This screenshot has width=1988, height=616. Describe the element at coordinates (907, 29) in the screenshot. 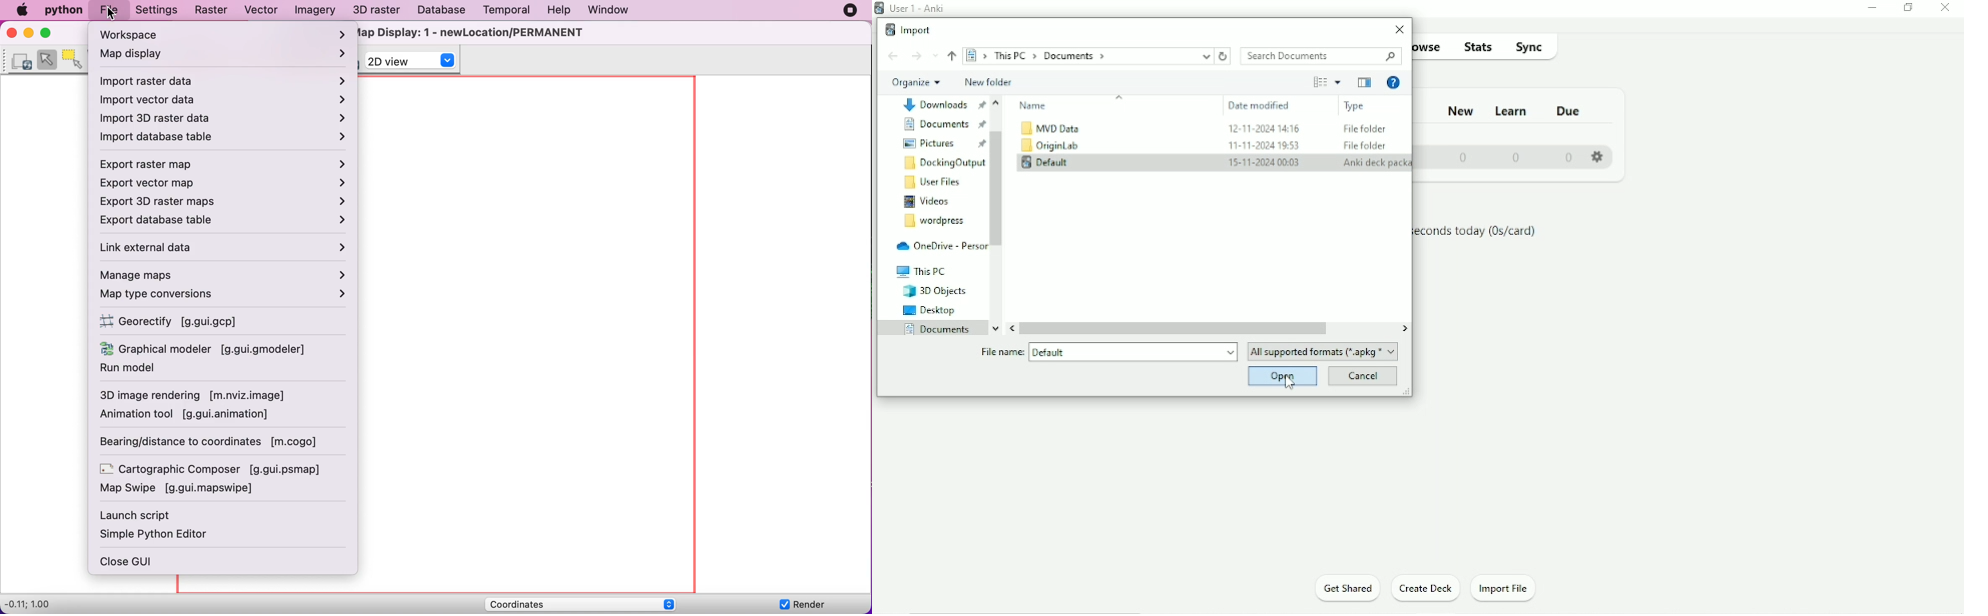

I see `Import` at that location.